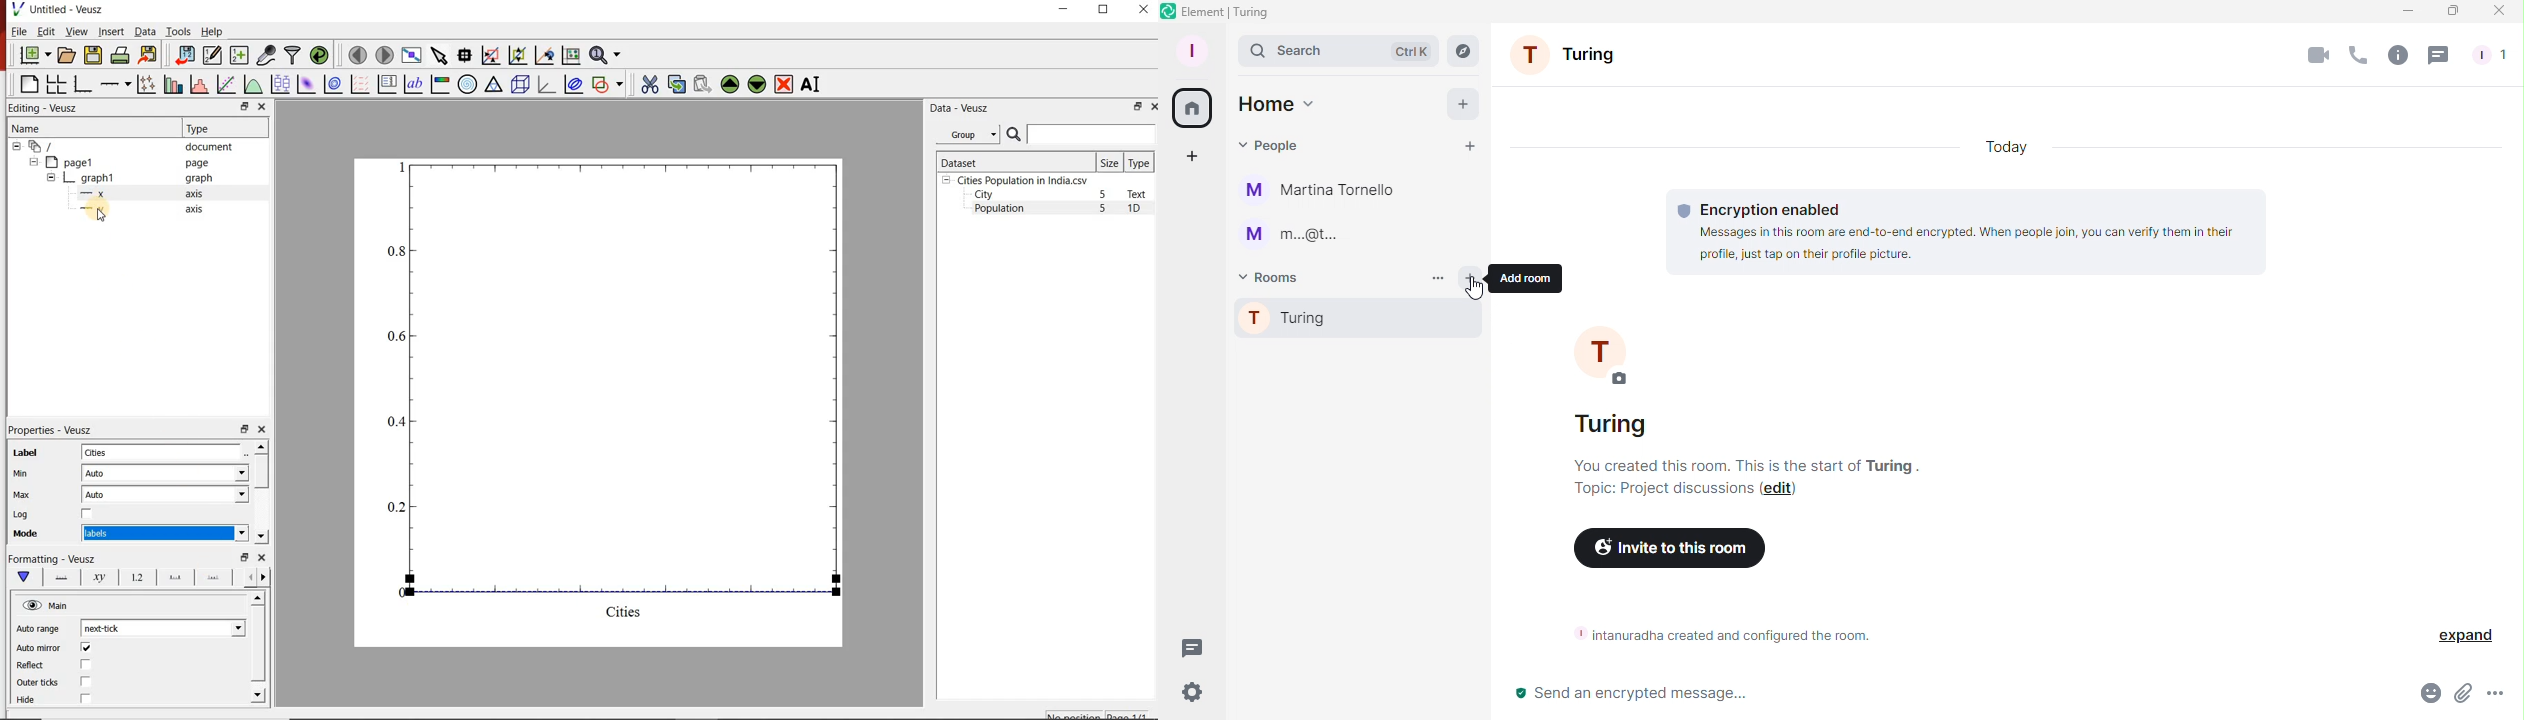 The height and width of the screenshot is (728, 2548). What do you see at coordinates (1276, 104) in the screenshot?
I see `Home` at bounding box center [1276, 104].